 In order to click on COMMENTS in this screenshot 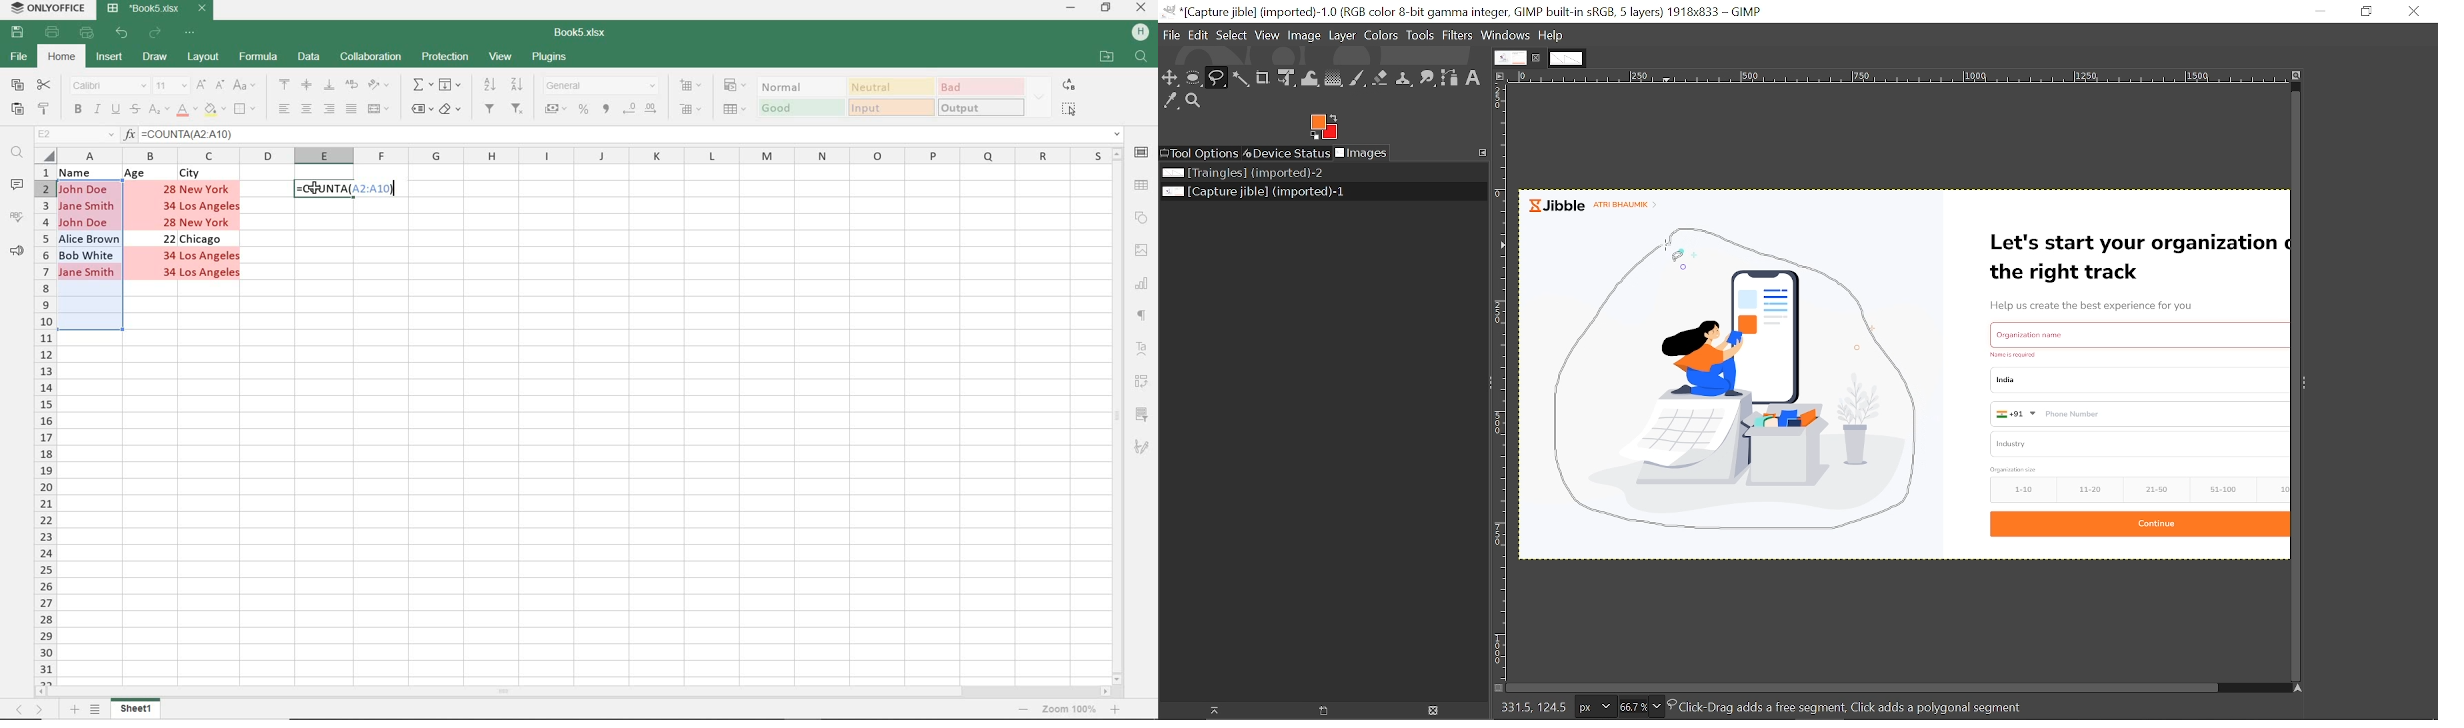, I will do `click(17, 188)`.